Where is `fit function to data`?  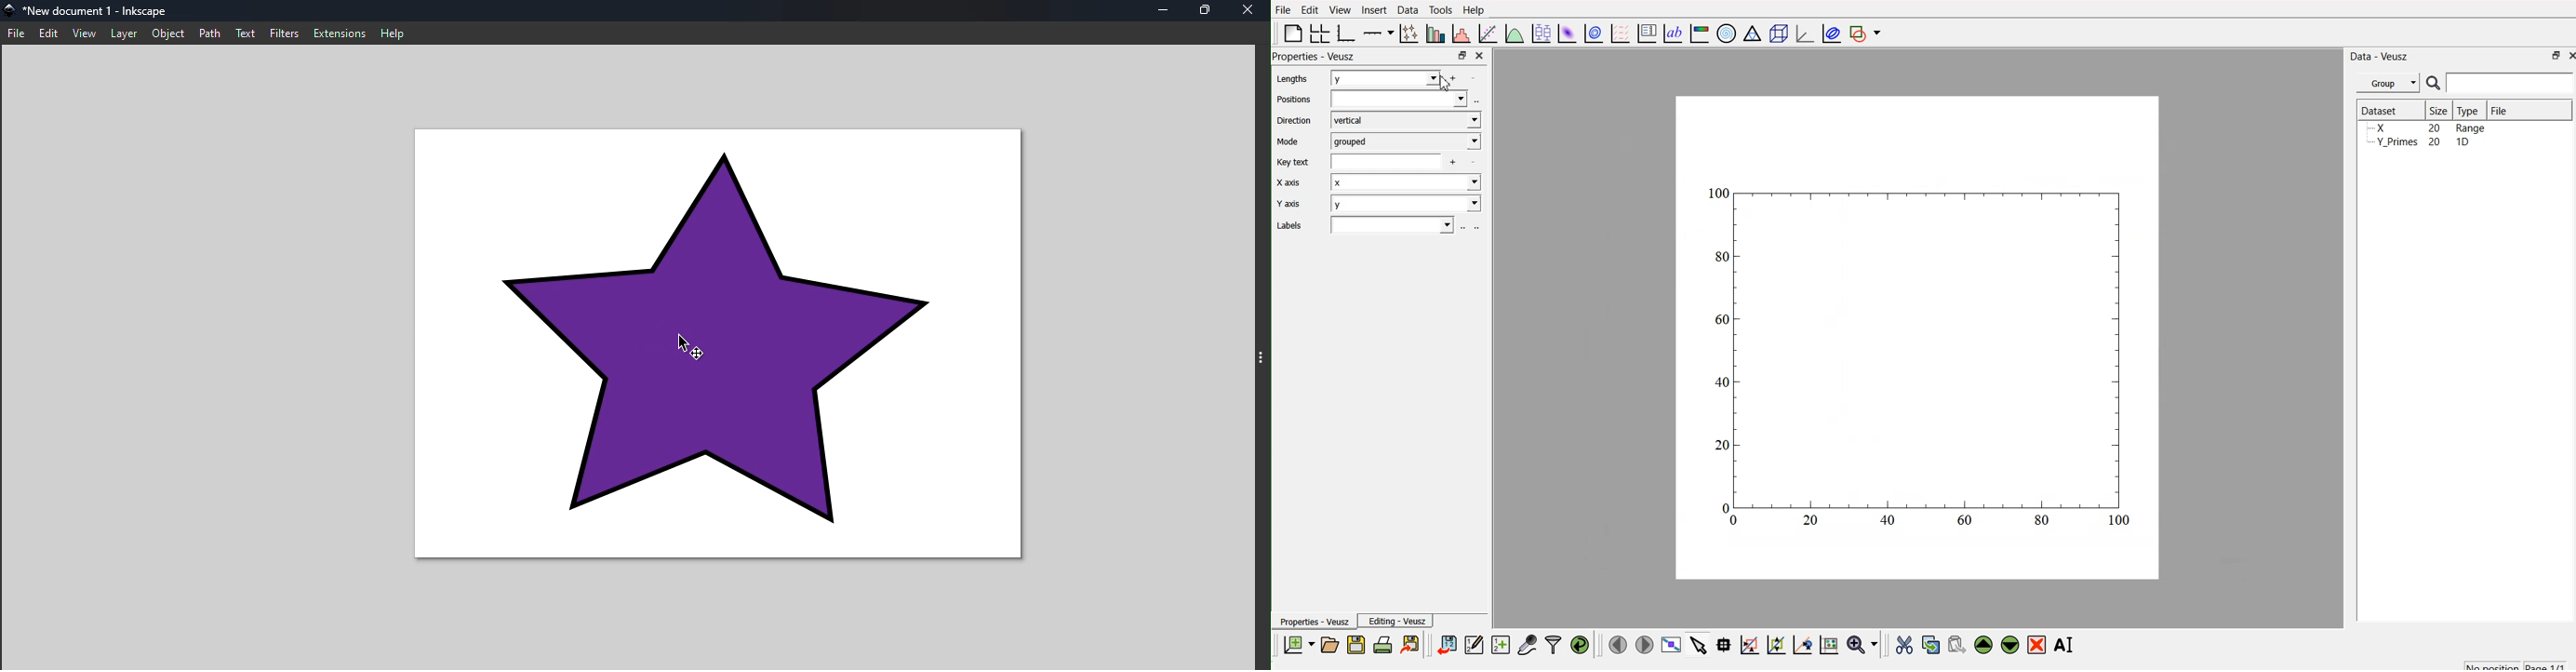
fit function to data is located at coordinates (1486, 32).